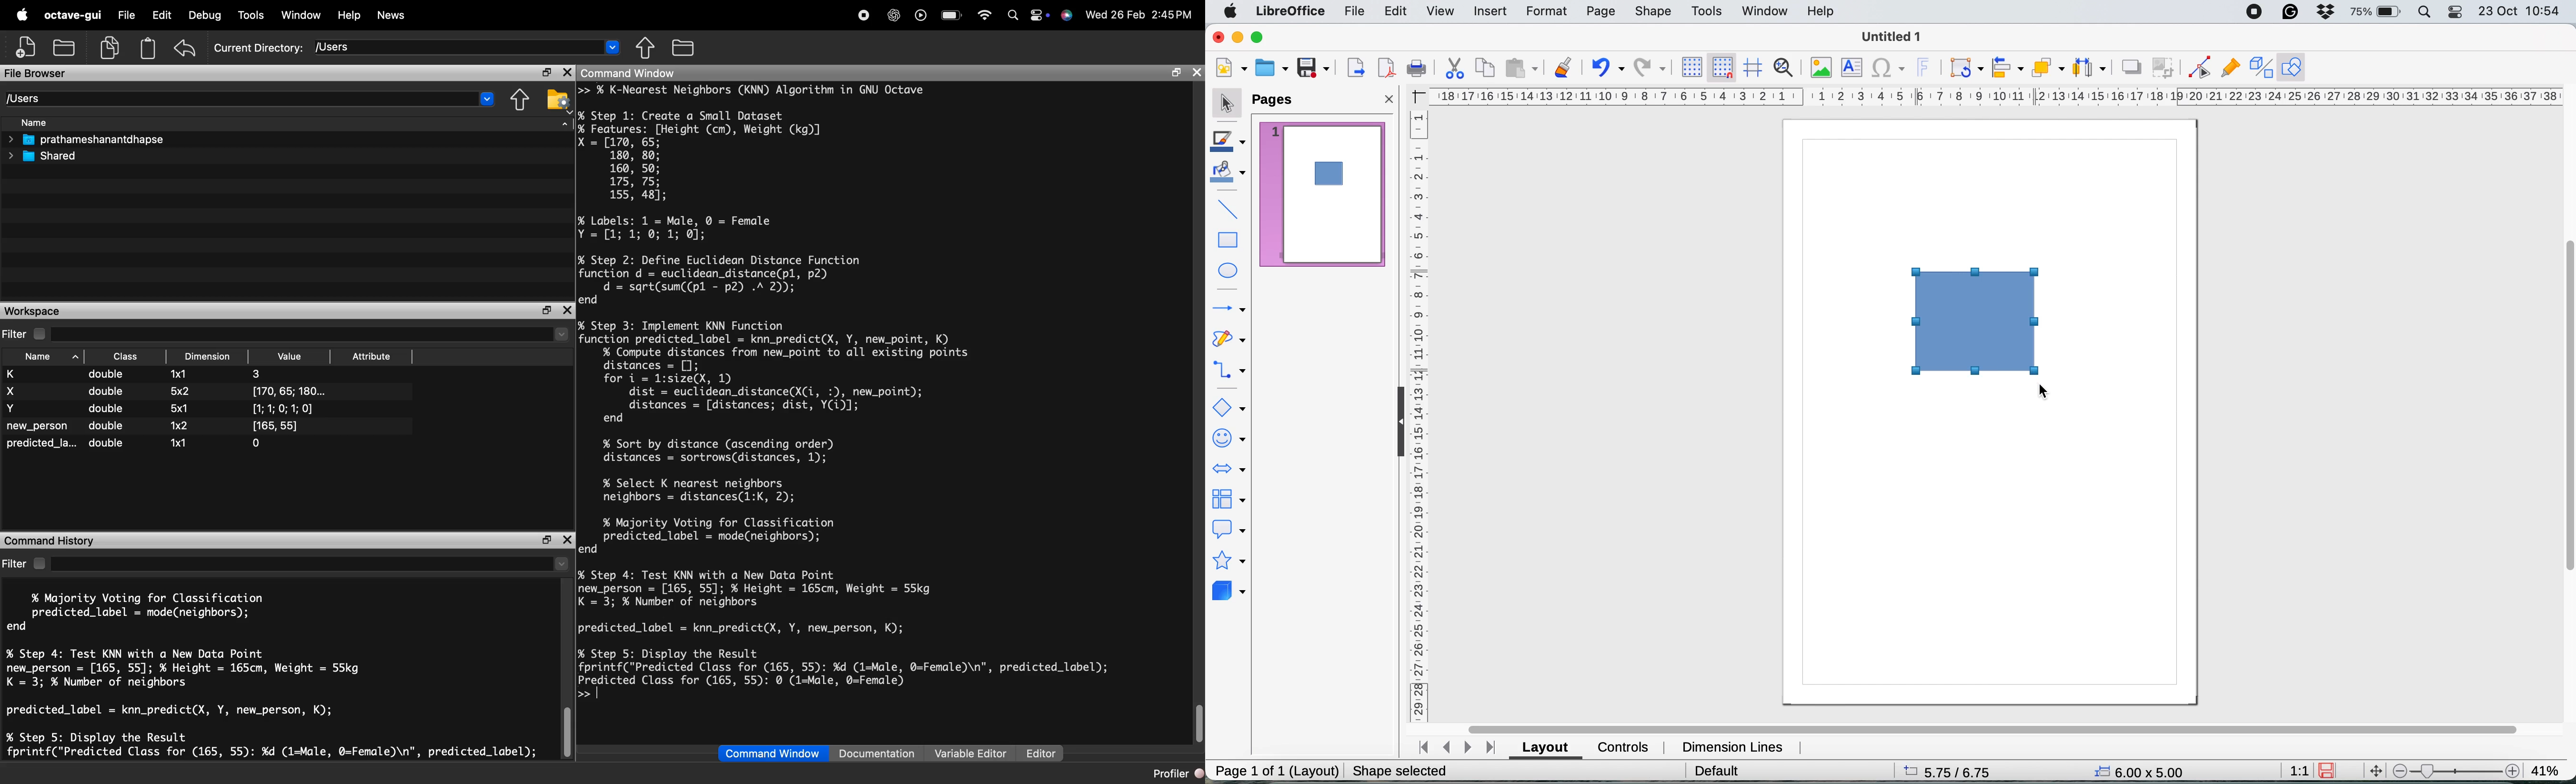 Image resolution: width=2576 pixels, height=784 pixels. What do you see at coordinates (1702, 769) in the screenshot?
I see `default` at bounding box center [1702, 769].